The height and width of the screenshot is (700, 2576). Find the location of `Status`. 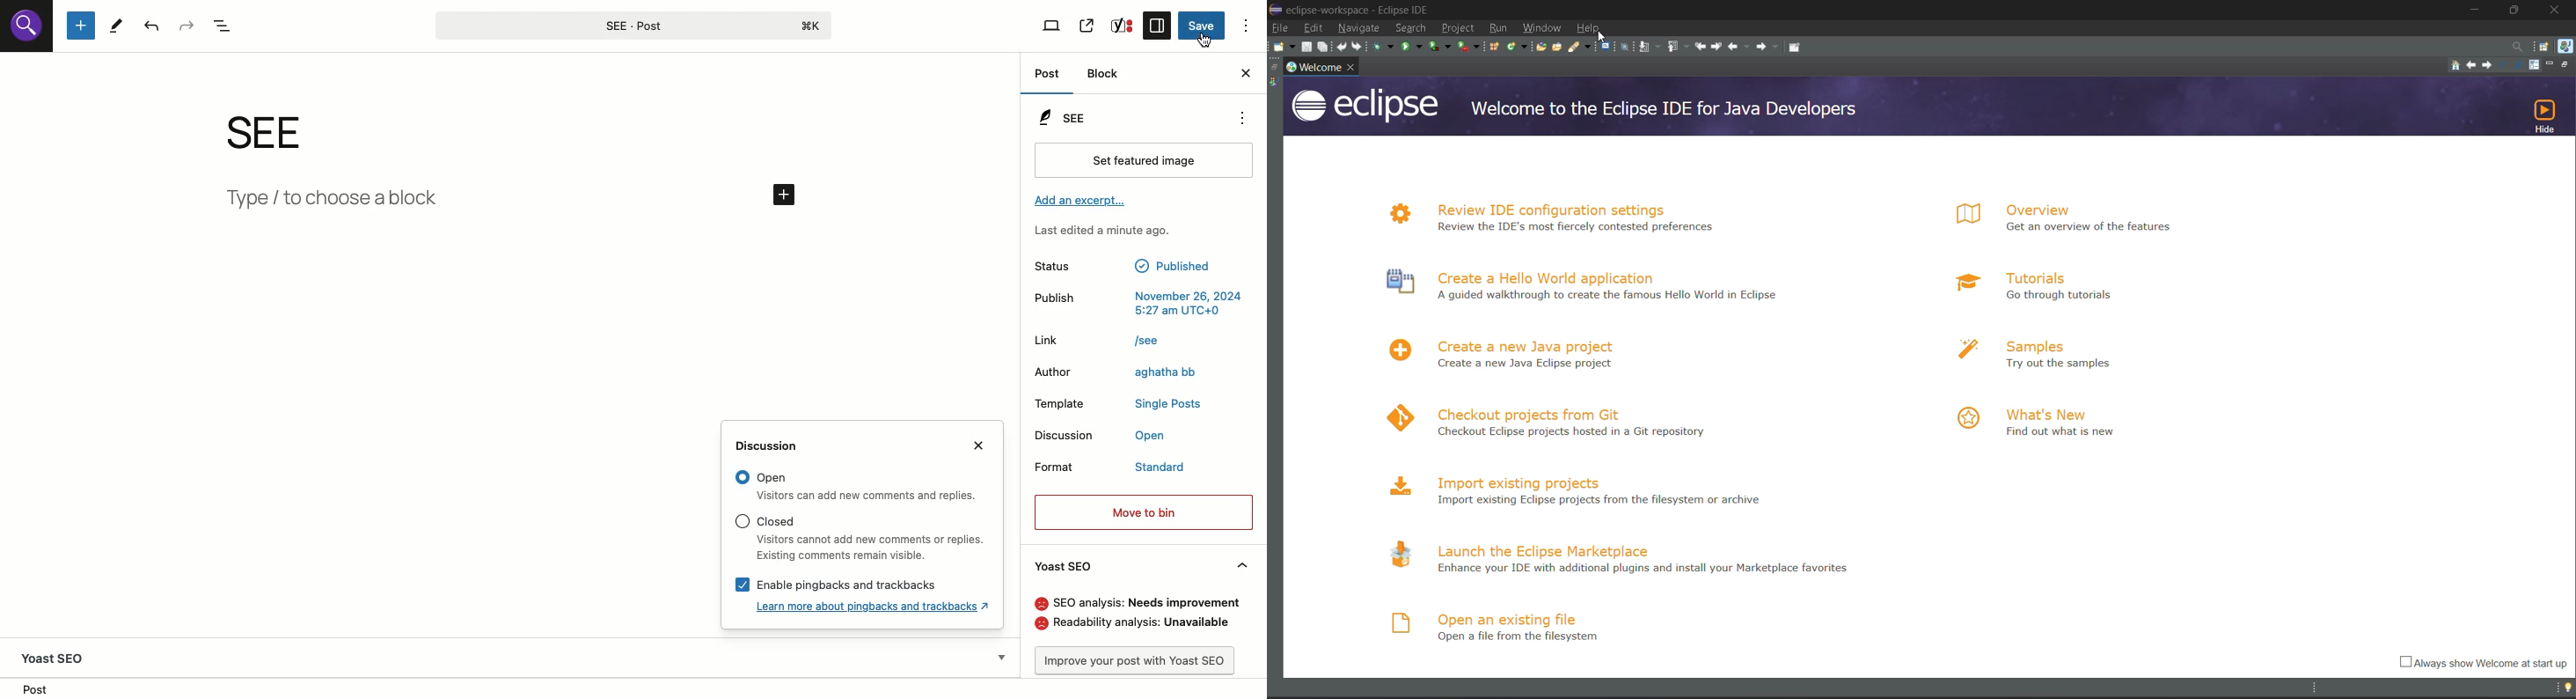

Status is located at coordinates (1128, 266).